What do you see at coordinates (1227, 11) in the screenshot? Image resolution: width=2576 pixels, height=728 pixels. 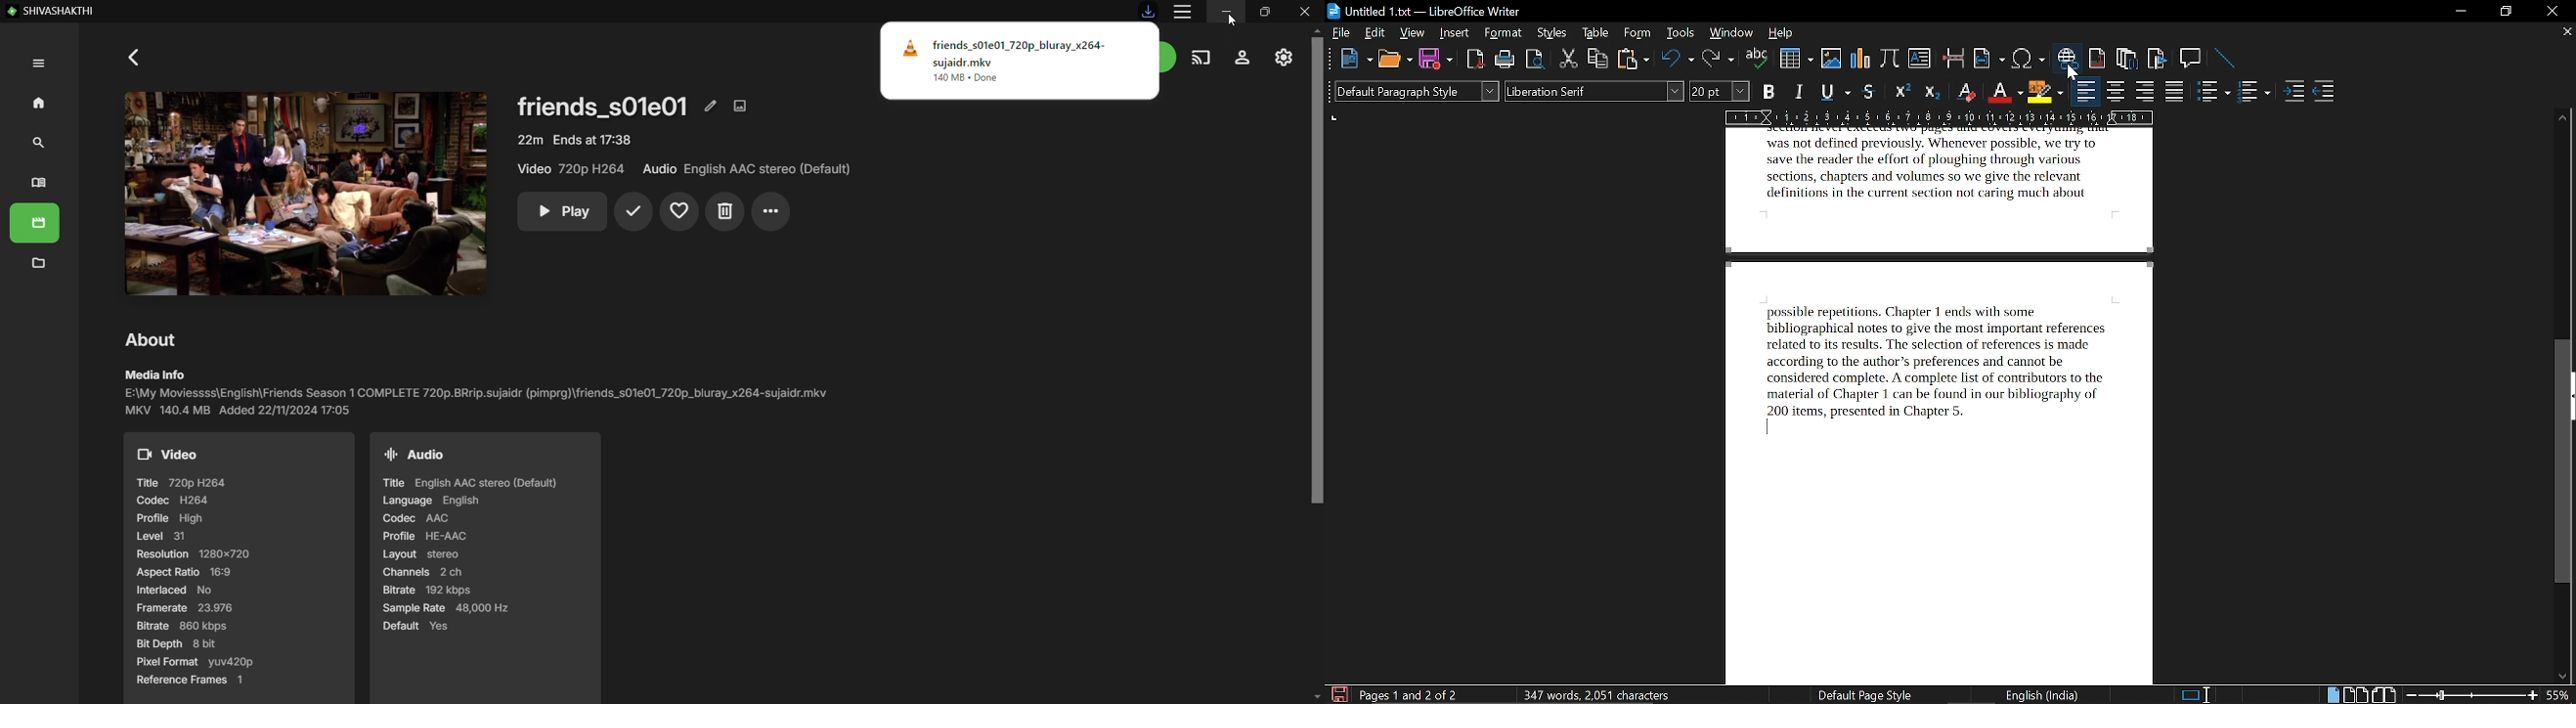 I see `Minimize` at bounding box center [1227, 11].